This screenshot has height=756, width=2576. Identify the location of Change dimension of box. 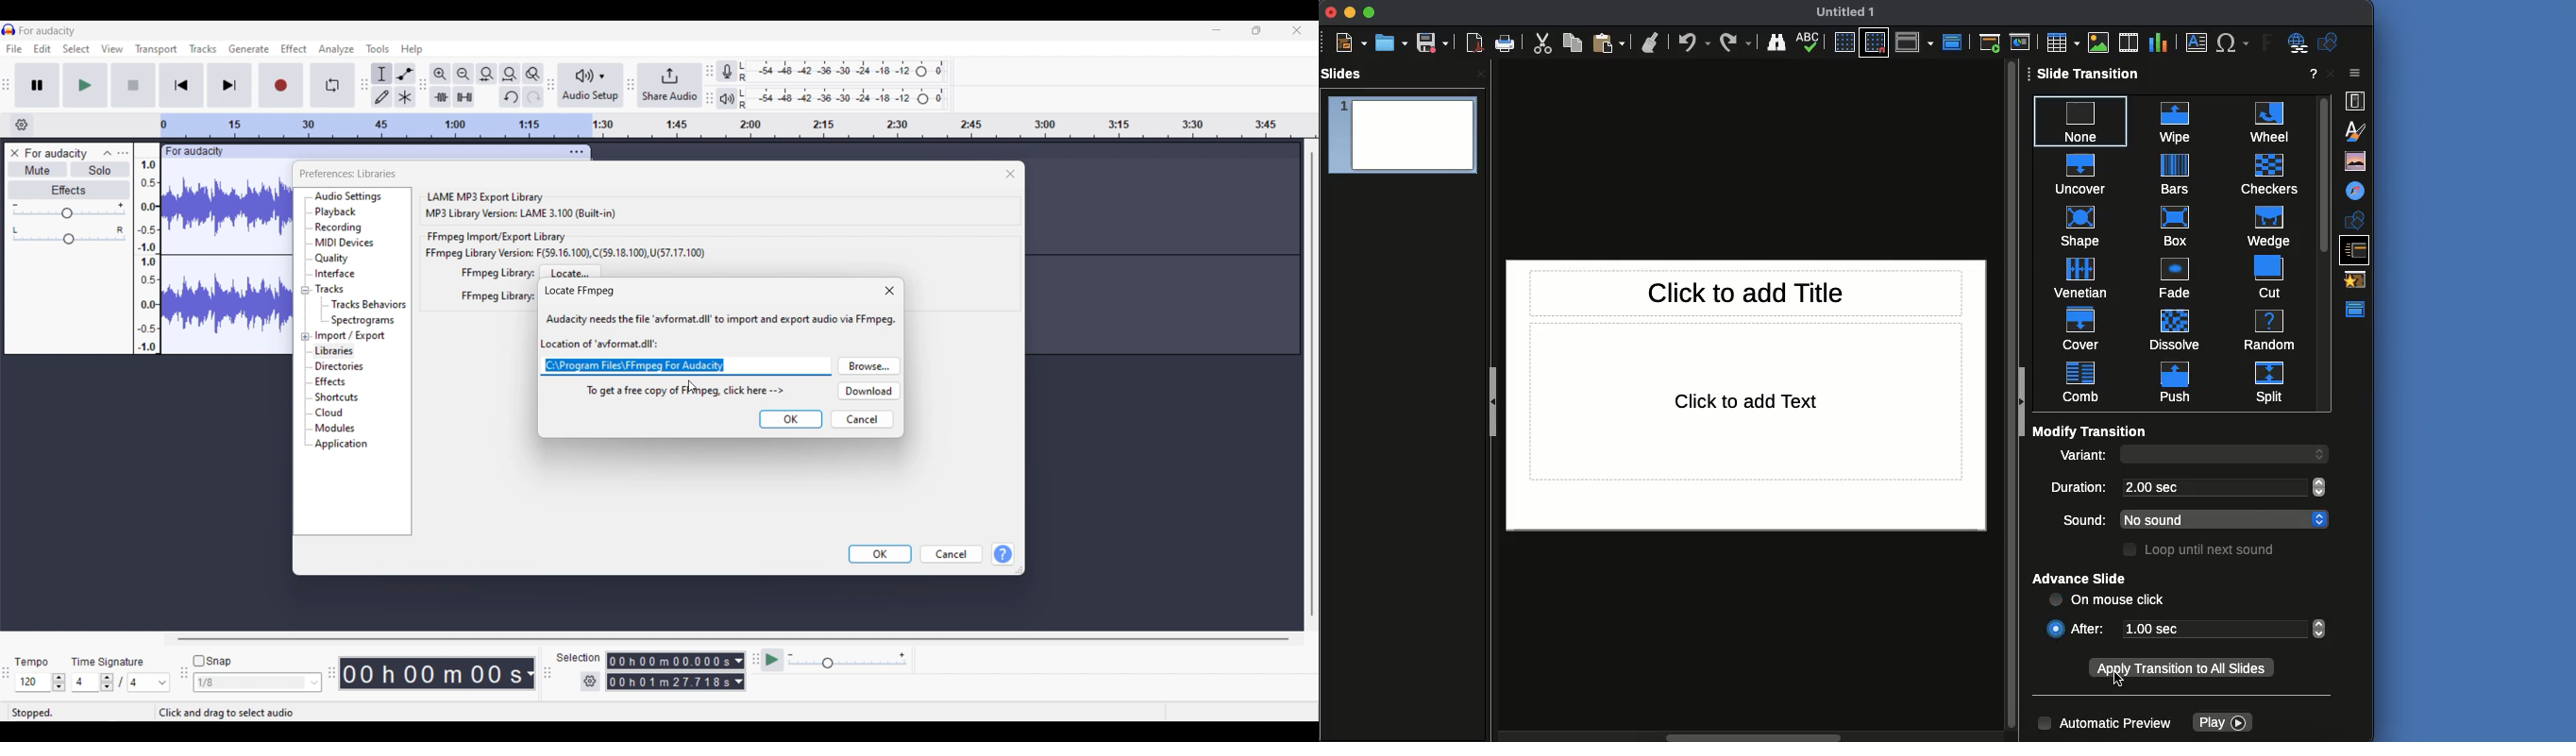
(1019, 570).